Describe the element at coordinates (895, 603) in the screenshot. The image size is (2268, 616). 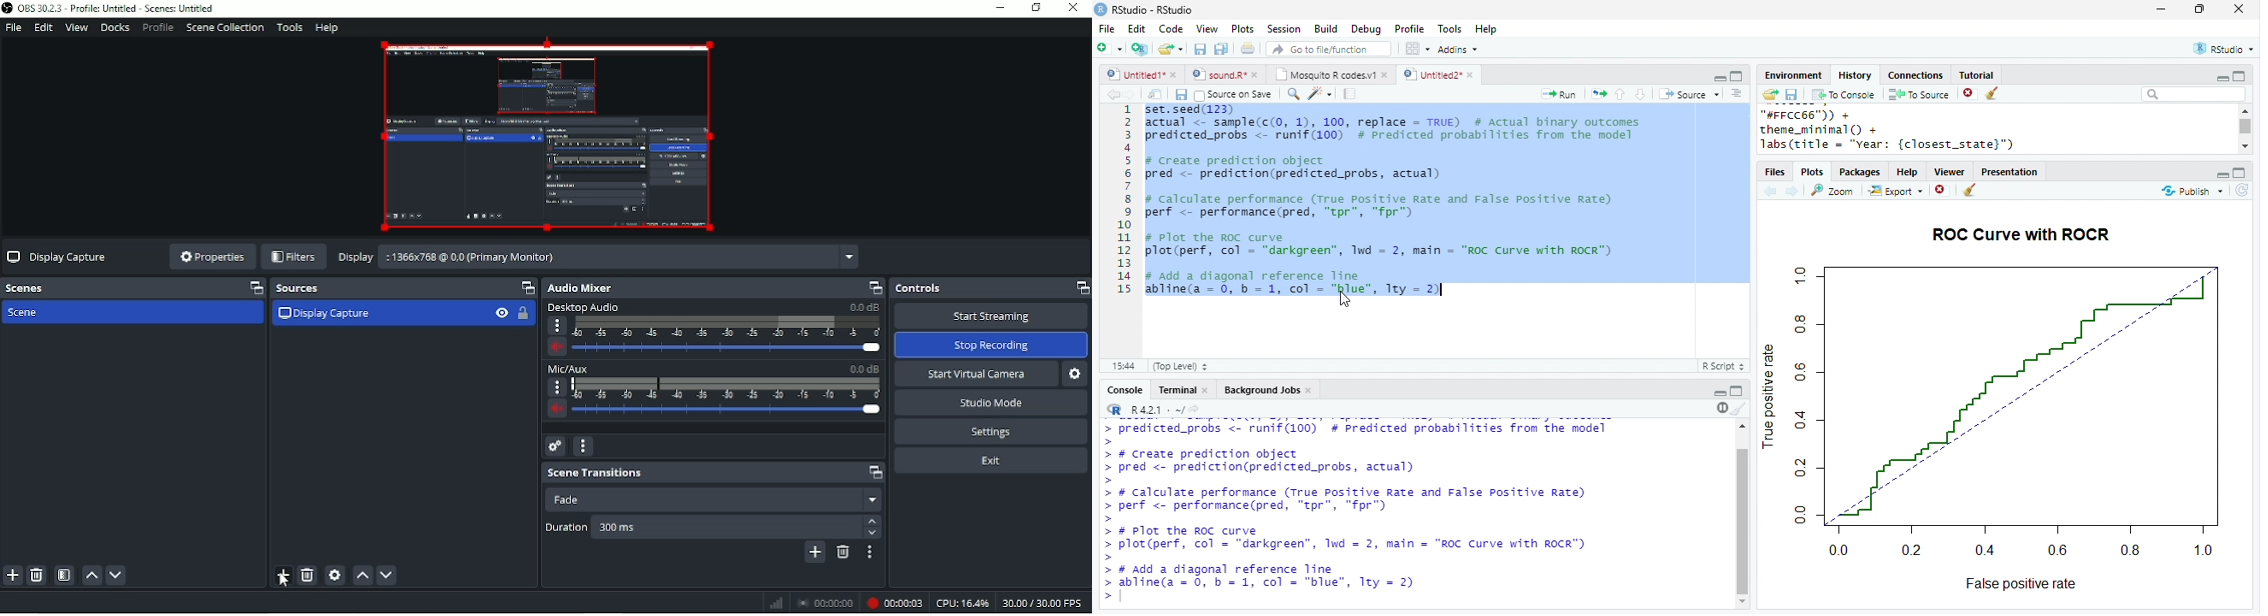
I see `Recording 00:00:03` at that location.